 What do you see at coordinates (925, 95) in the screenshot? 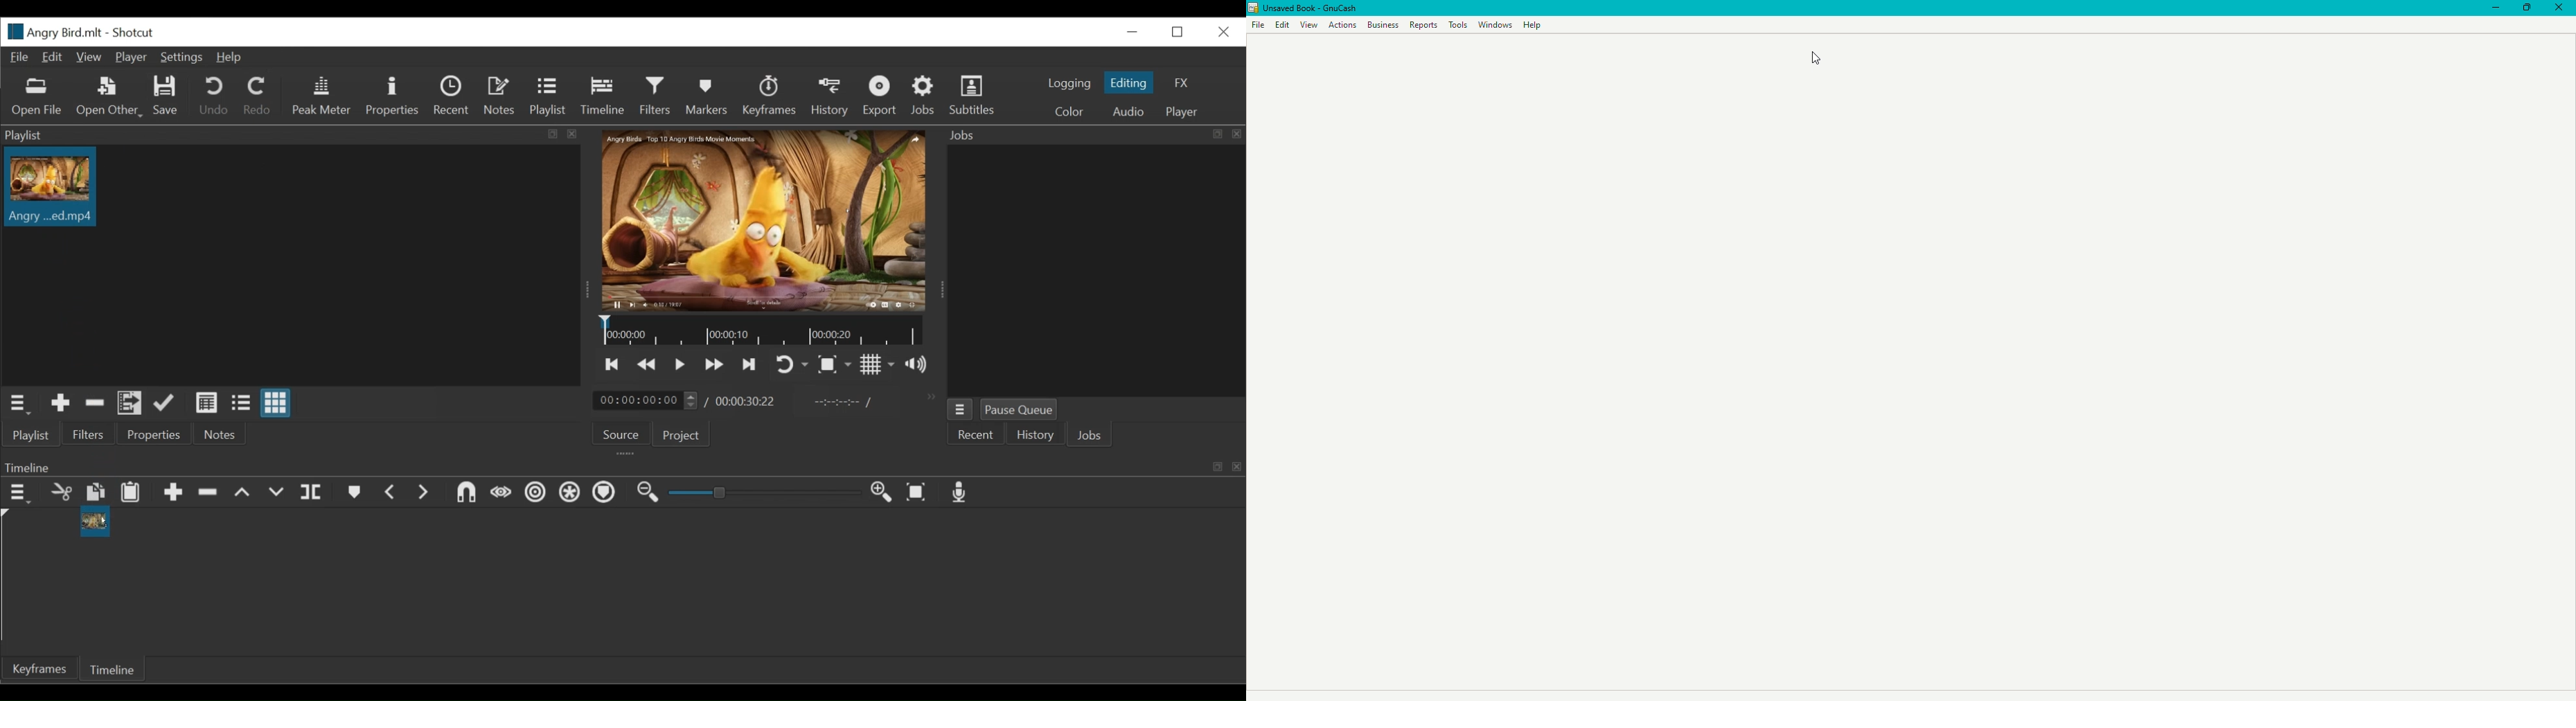
I see `Jobs` at bounding box center [925, 95].